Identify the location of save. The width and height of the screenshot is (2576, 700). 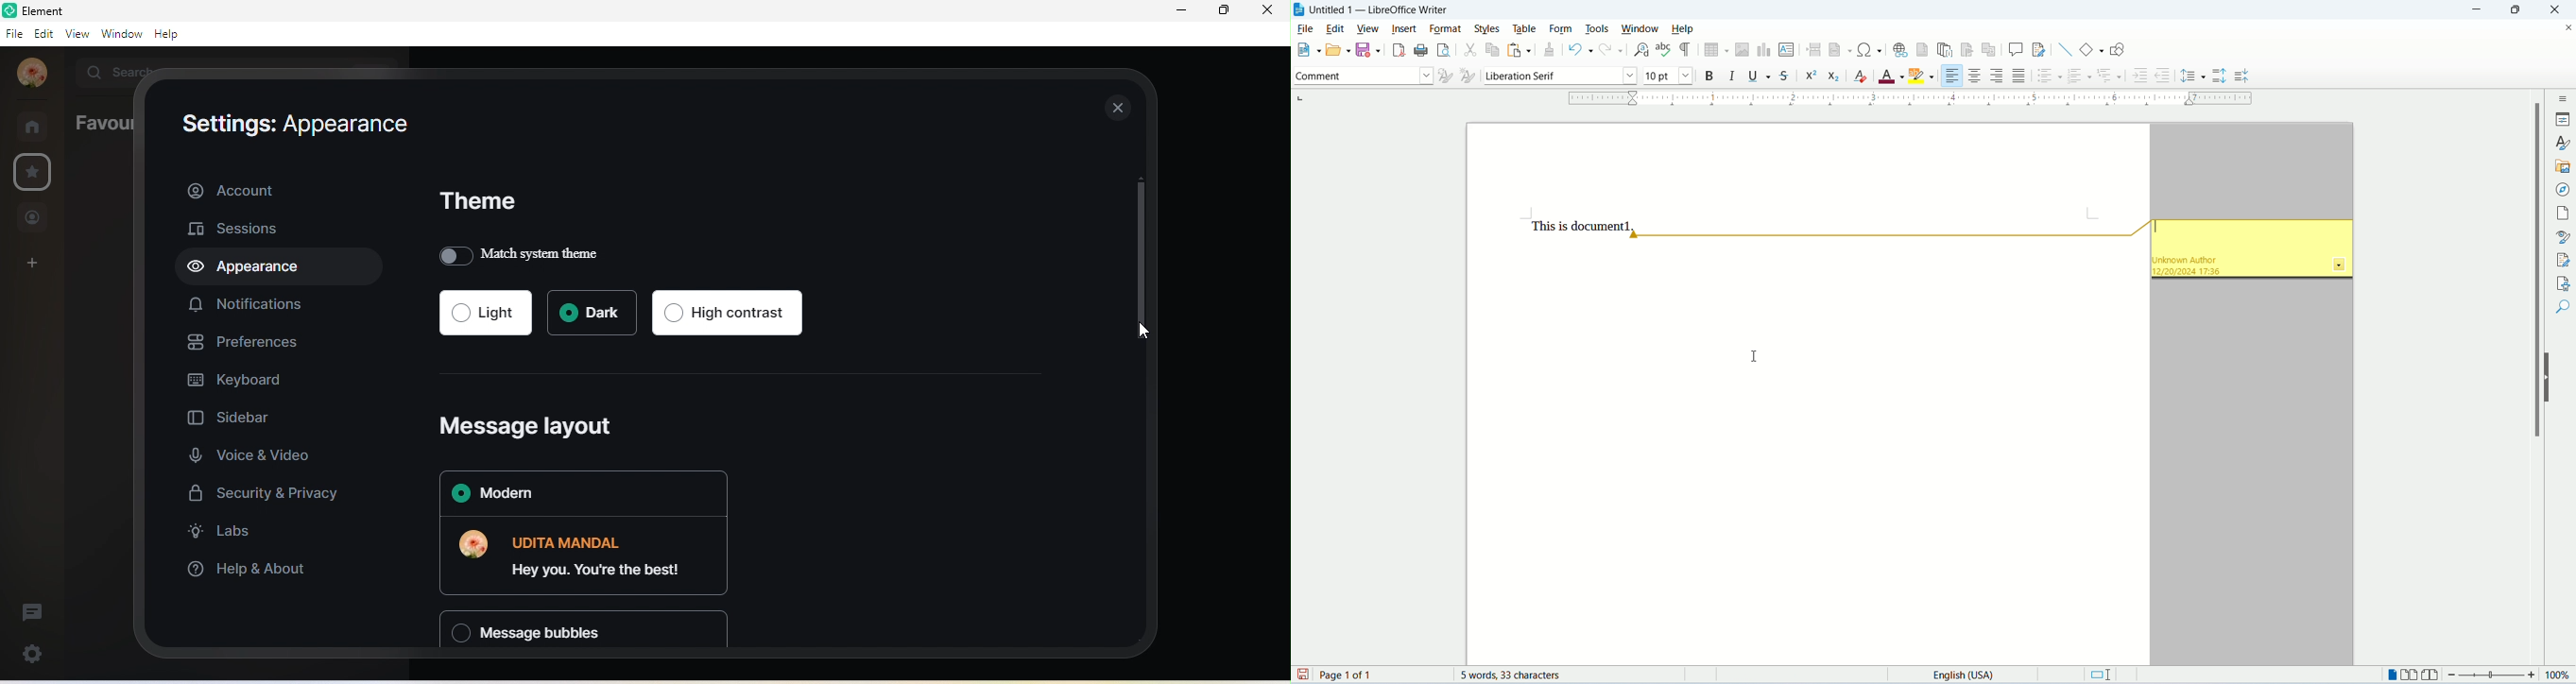
(1303, 675).